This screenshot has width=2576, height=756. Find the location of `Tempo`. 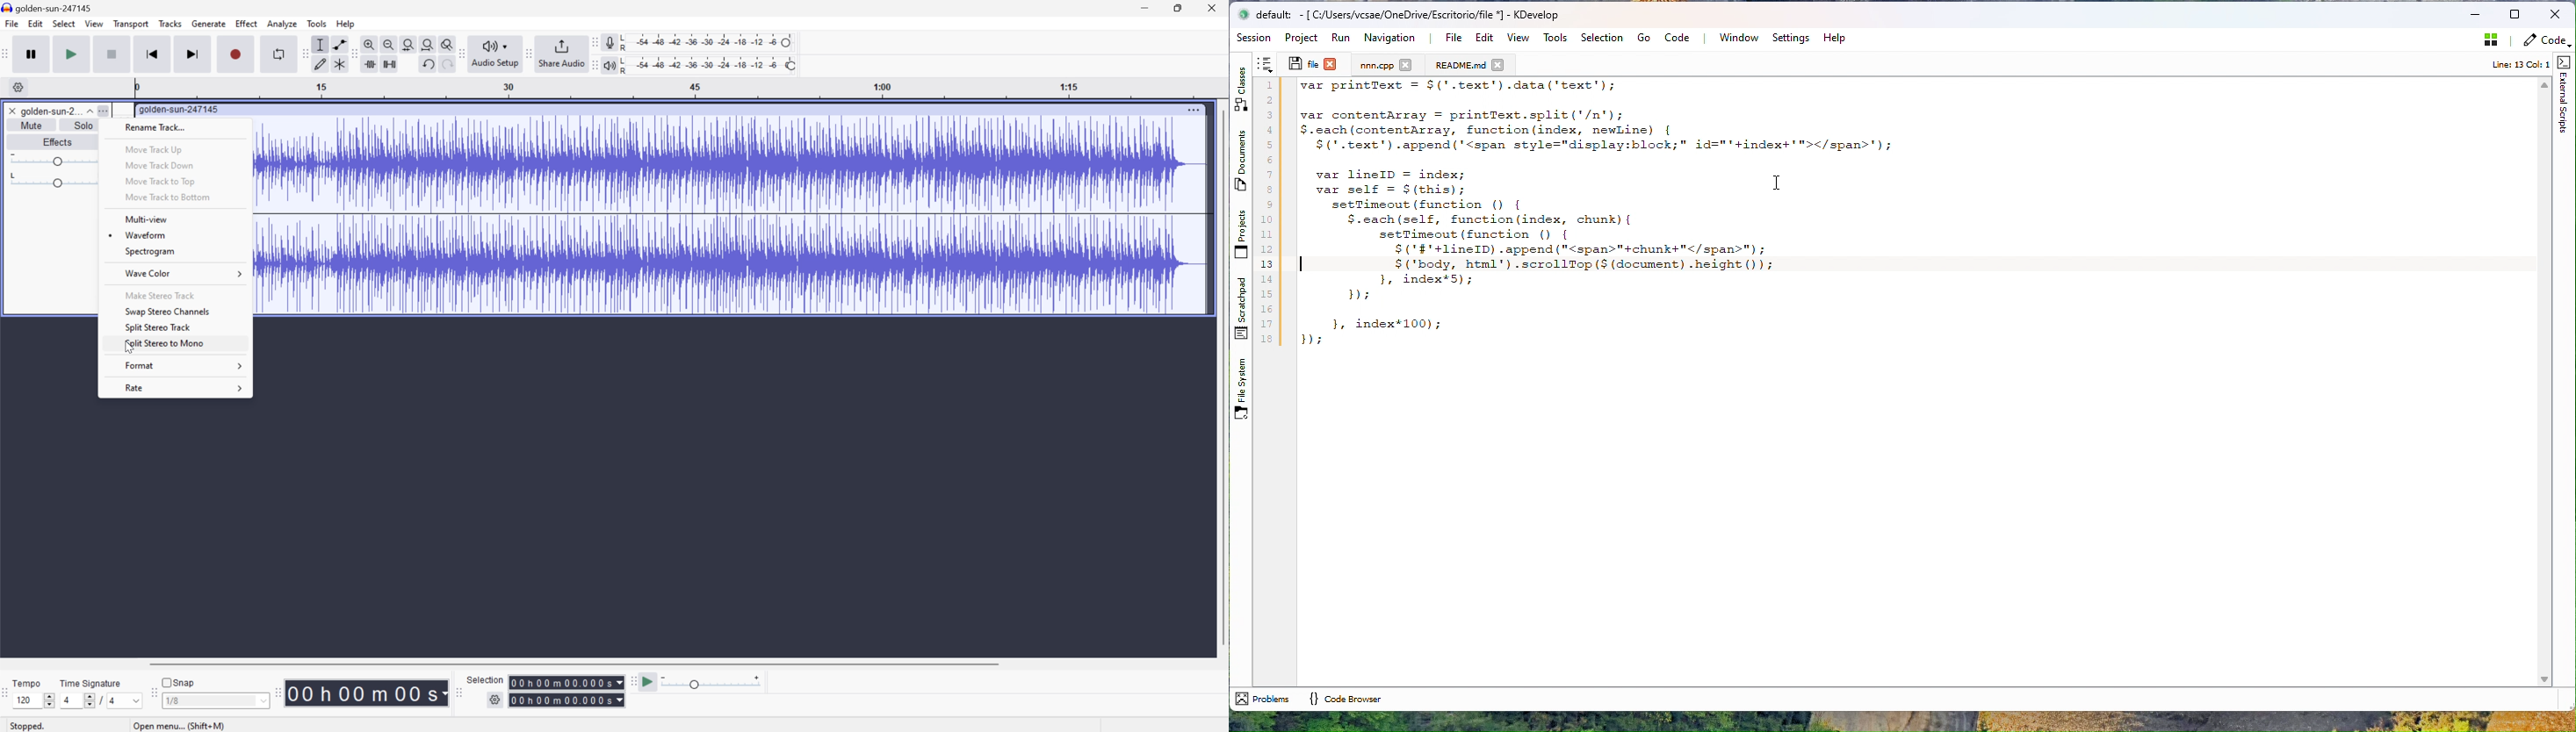

Tempo is located at coordinates (28, 683).